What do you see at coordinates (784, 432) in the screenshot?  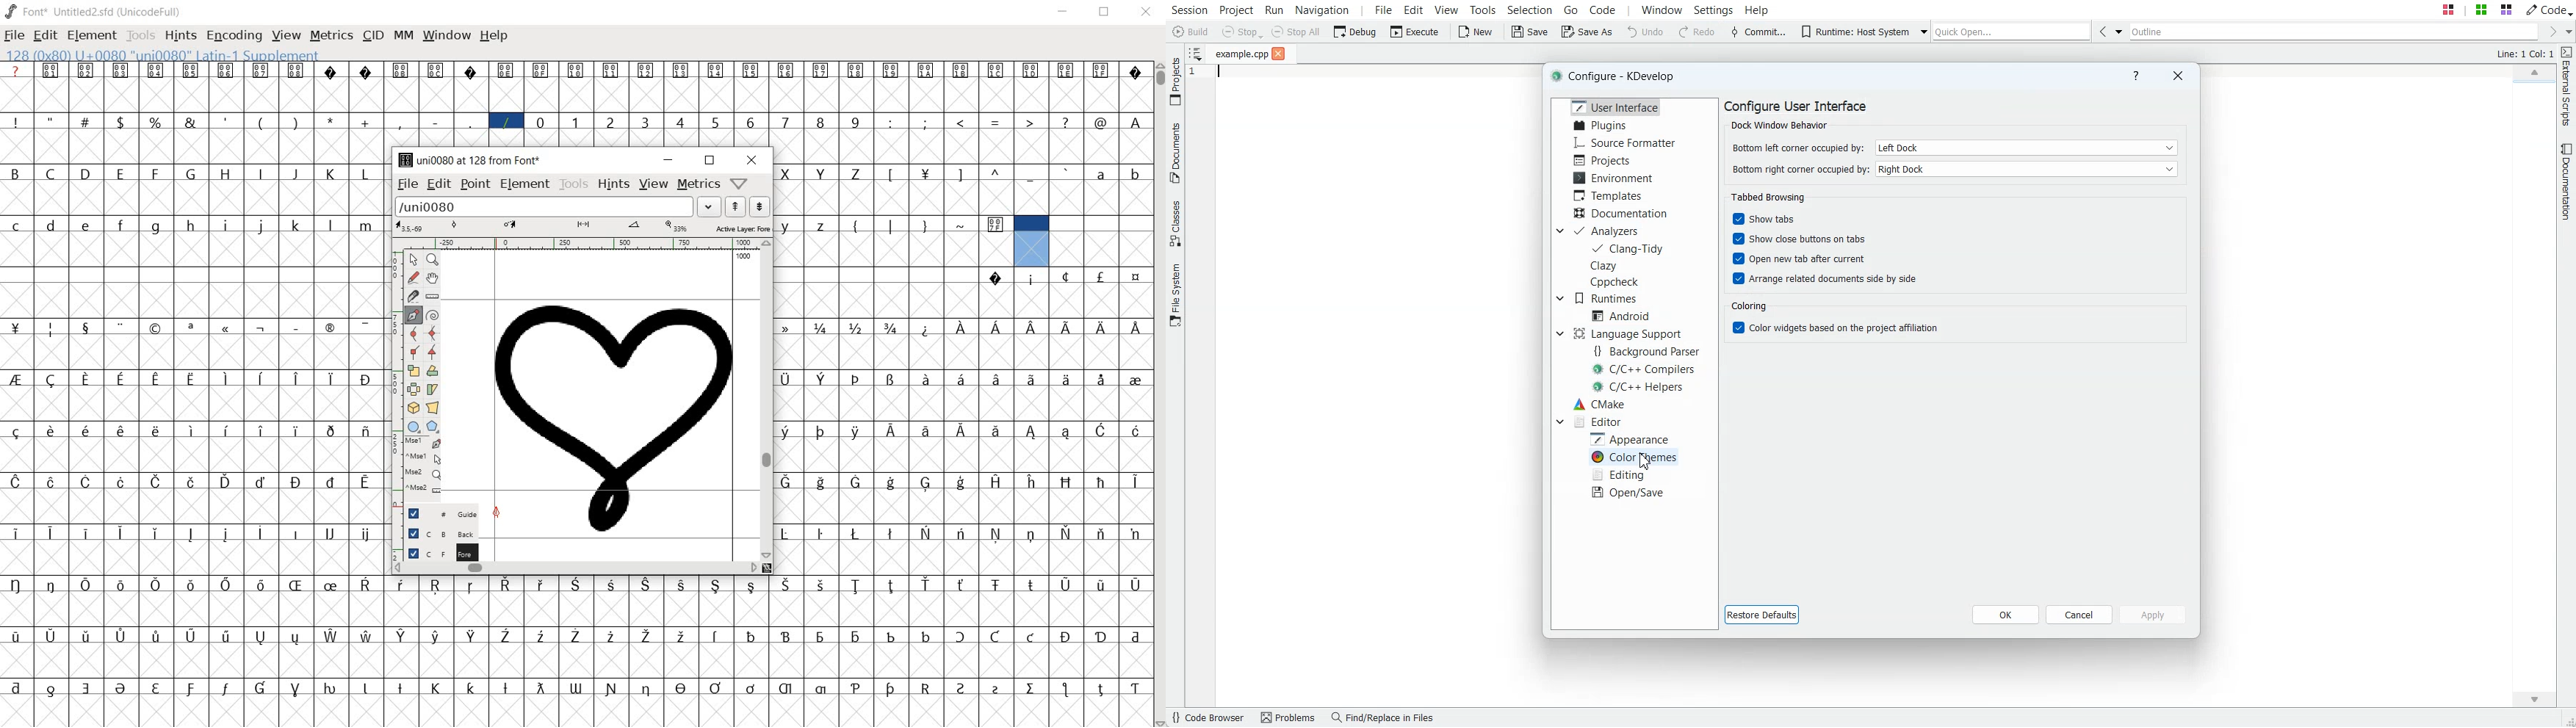 I see `glyph` at bounding box center [784, 432].